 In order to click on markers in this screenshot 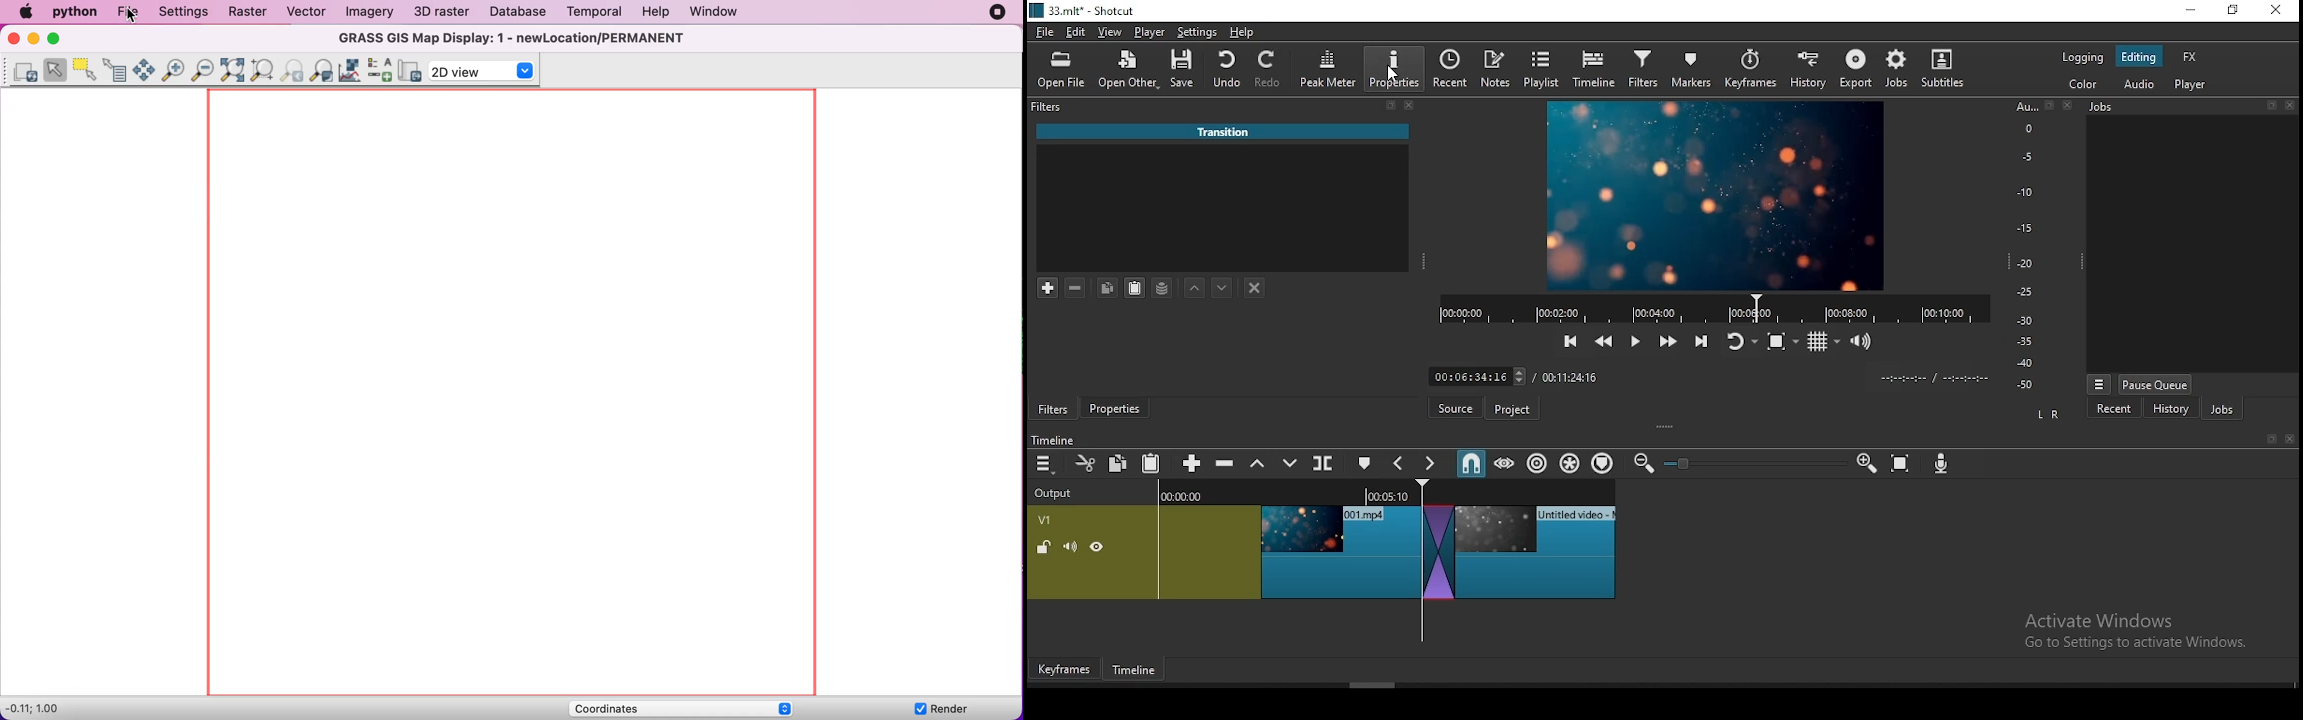, I will do `click(1693, 72)`.